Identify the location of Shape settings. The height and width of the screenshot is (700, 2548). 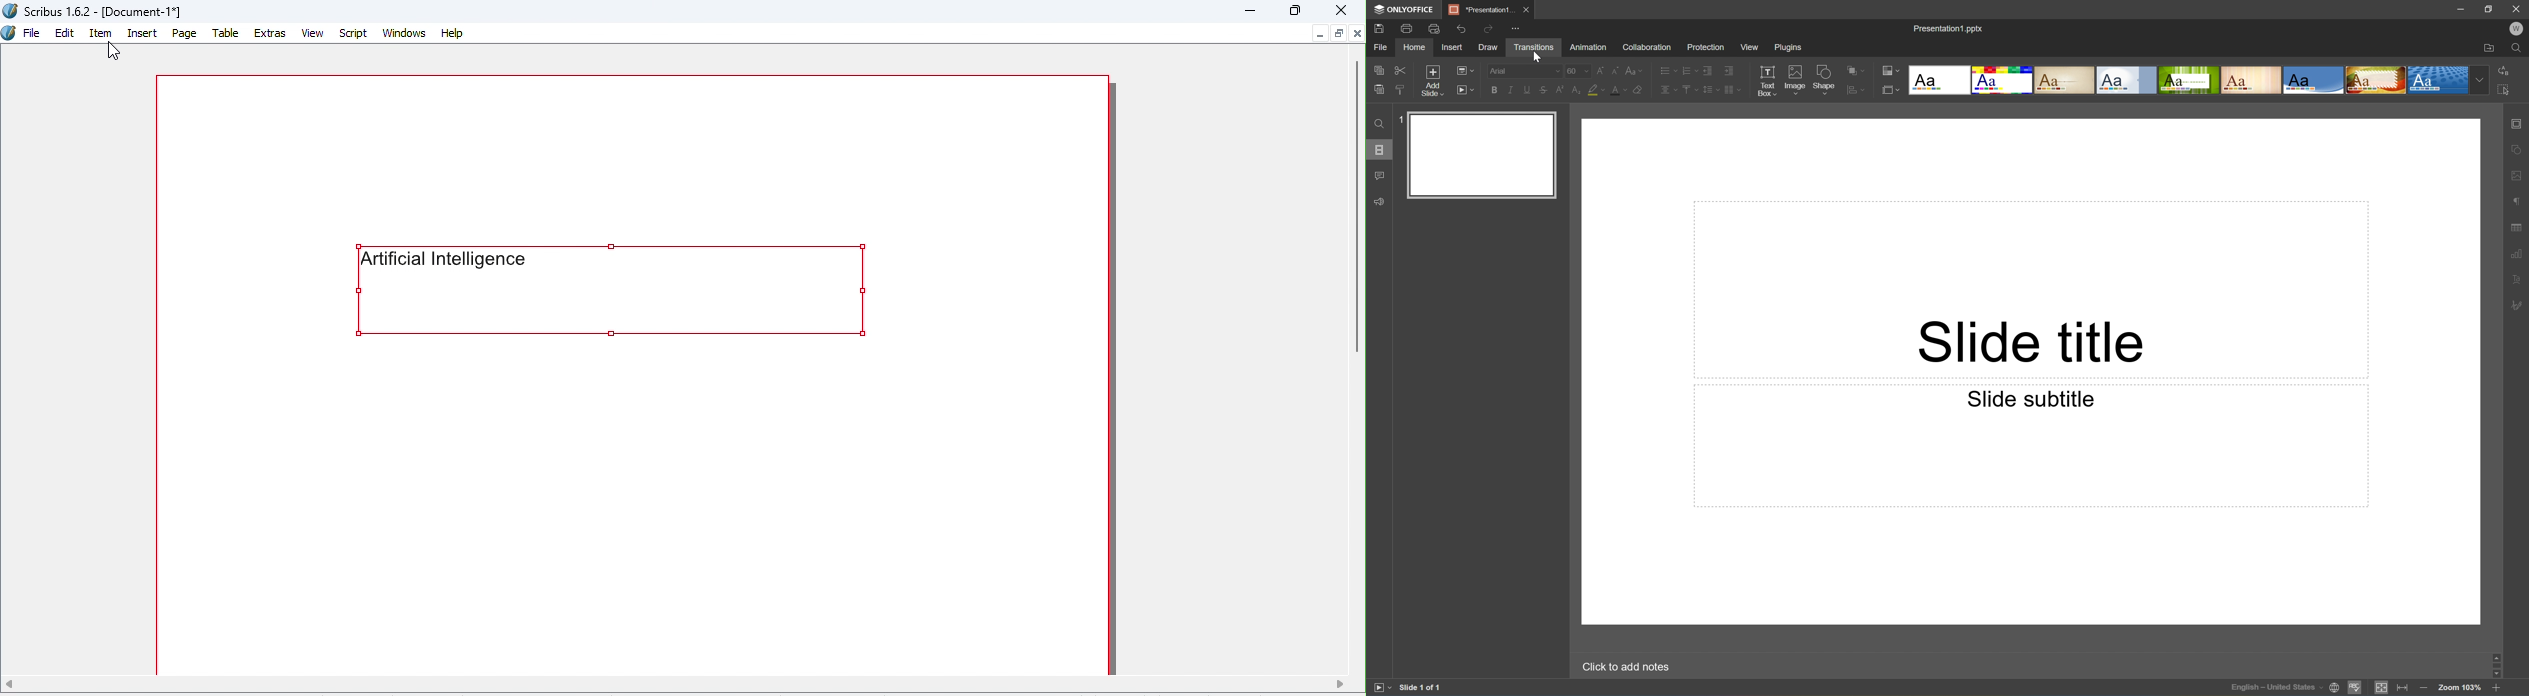
(2519, 149).